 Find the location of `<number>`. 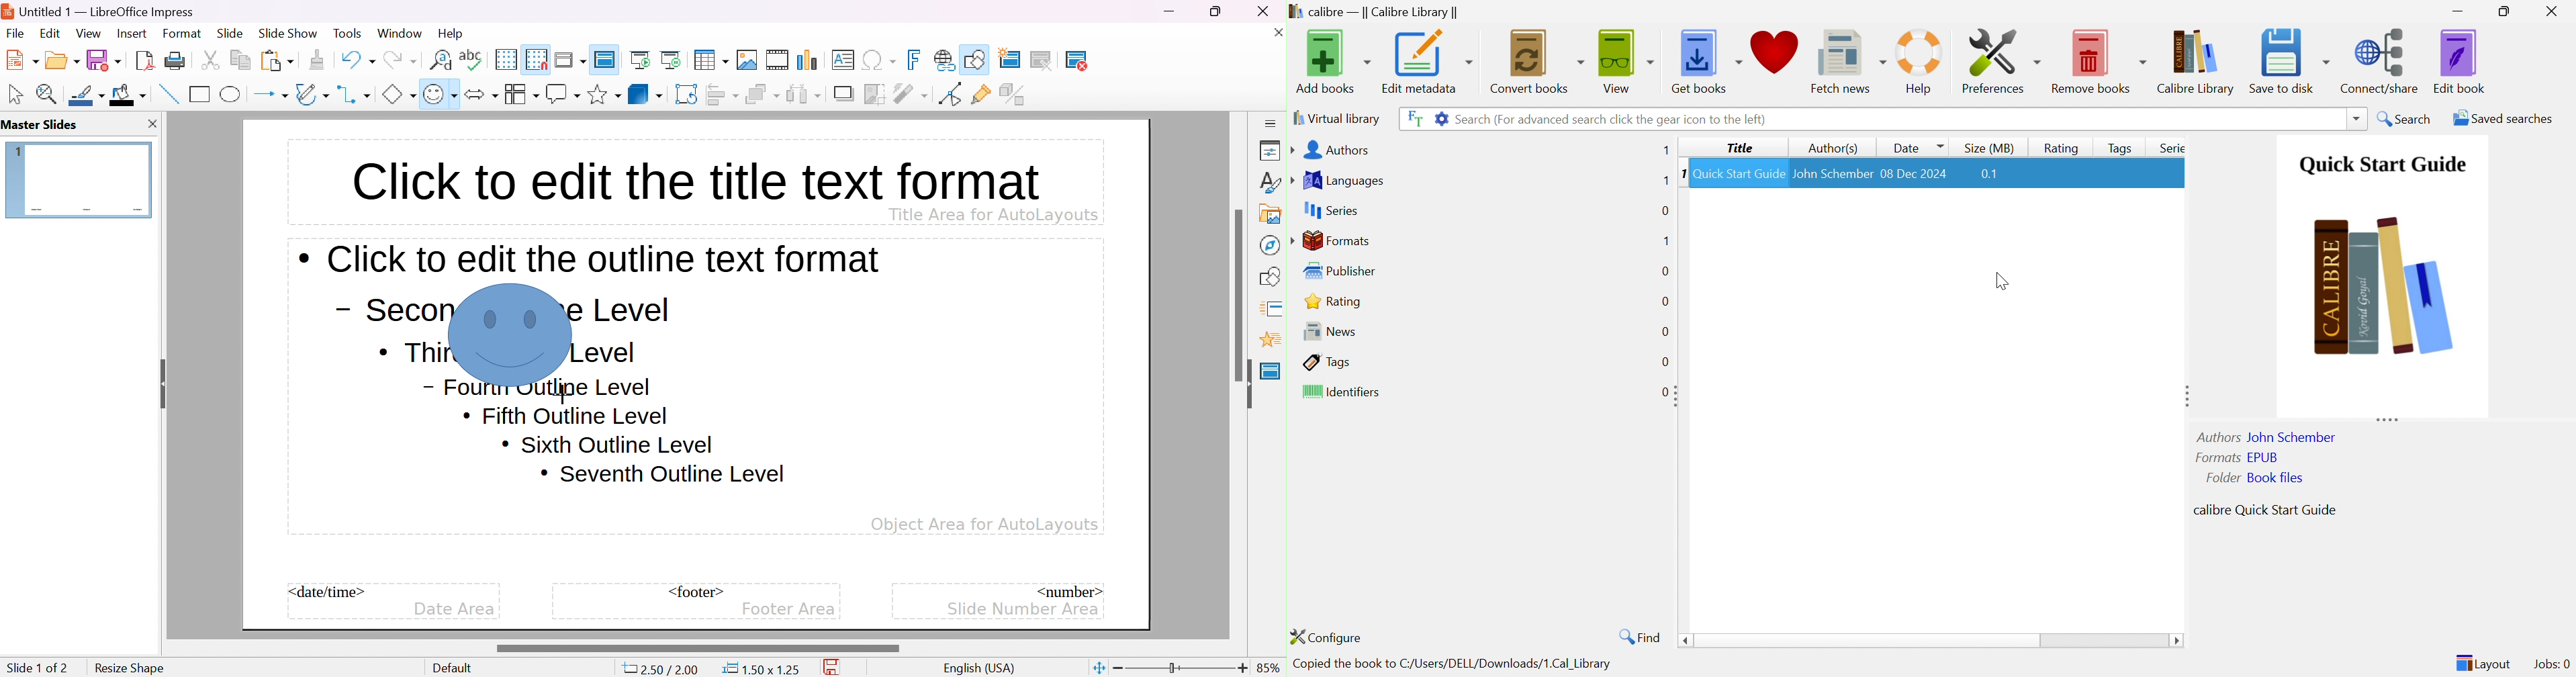

<number> is located at coordinates (1068, 590).